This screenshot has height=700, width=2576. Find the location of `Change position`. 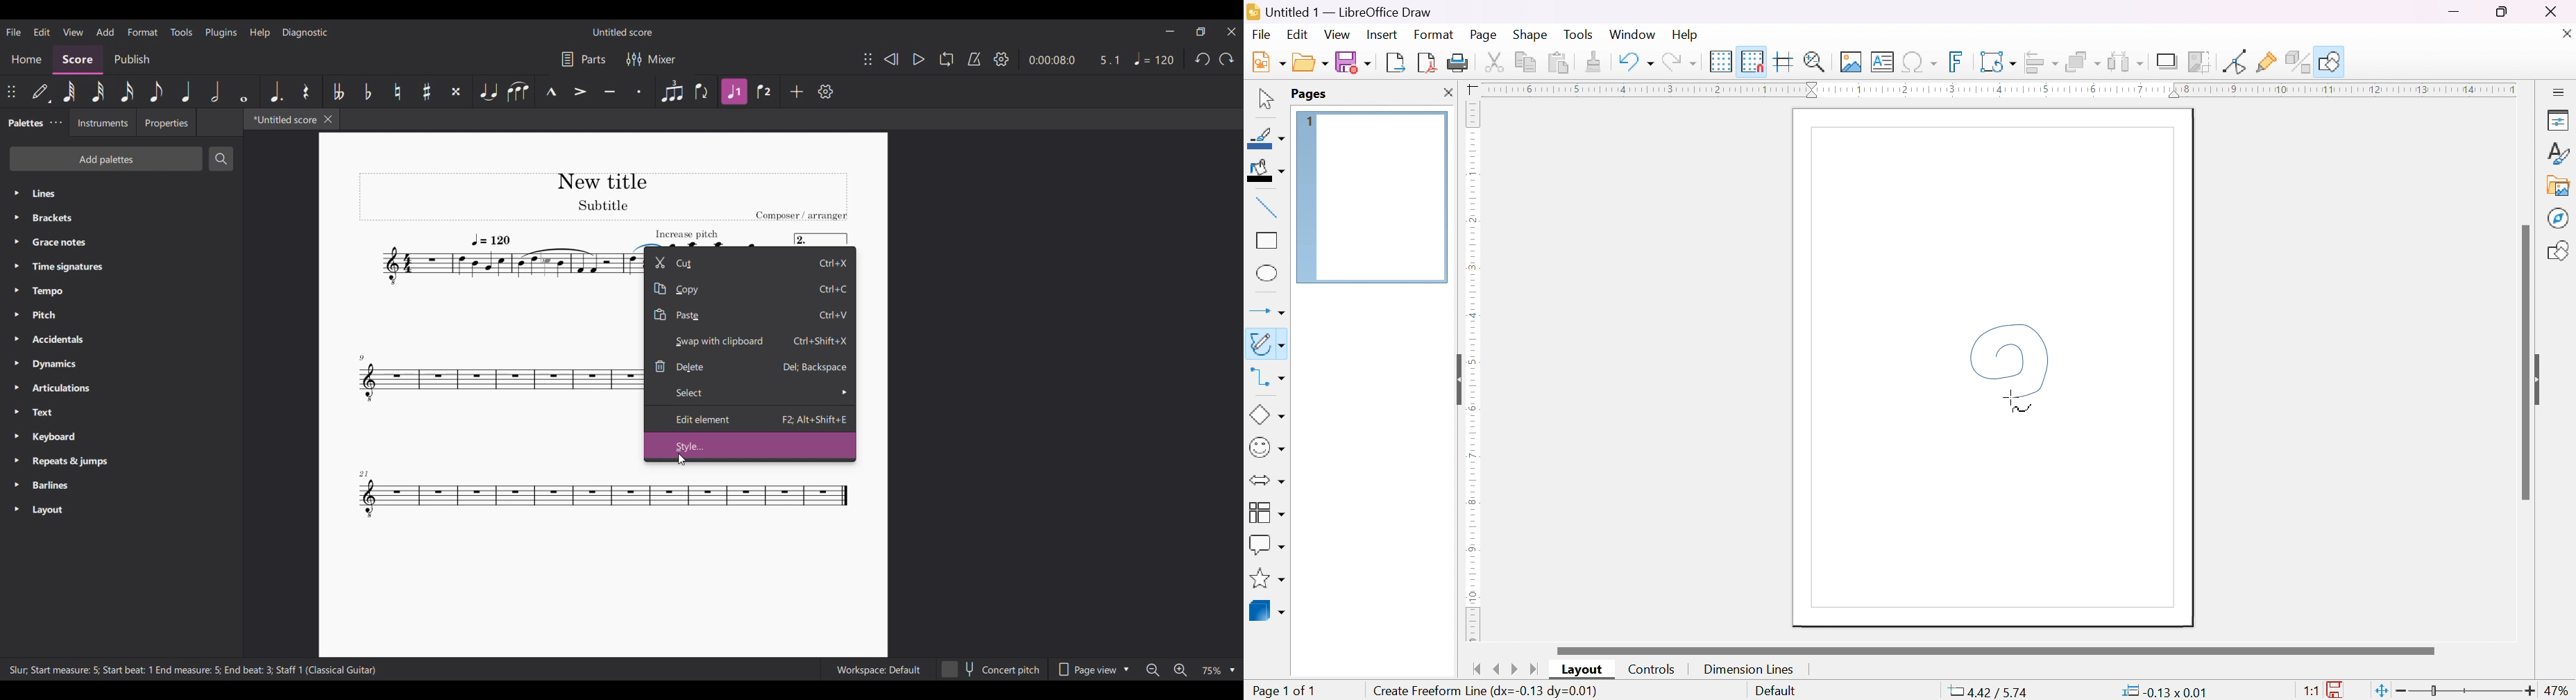

Change position is located at coordinates (12, 91).